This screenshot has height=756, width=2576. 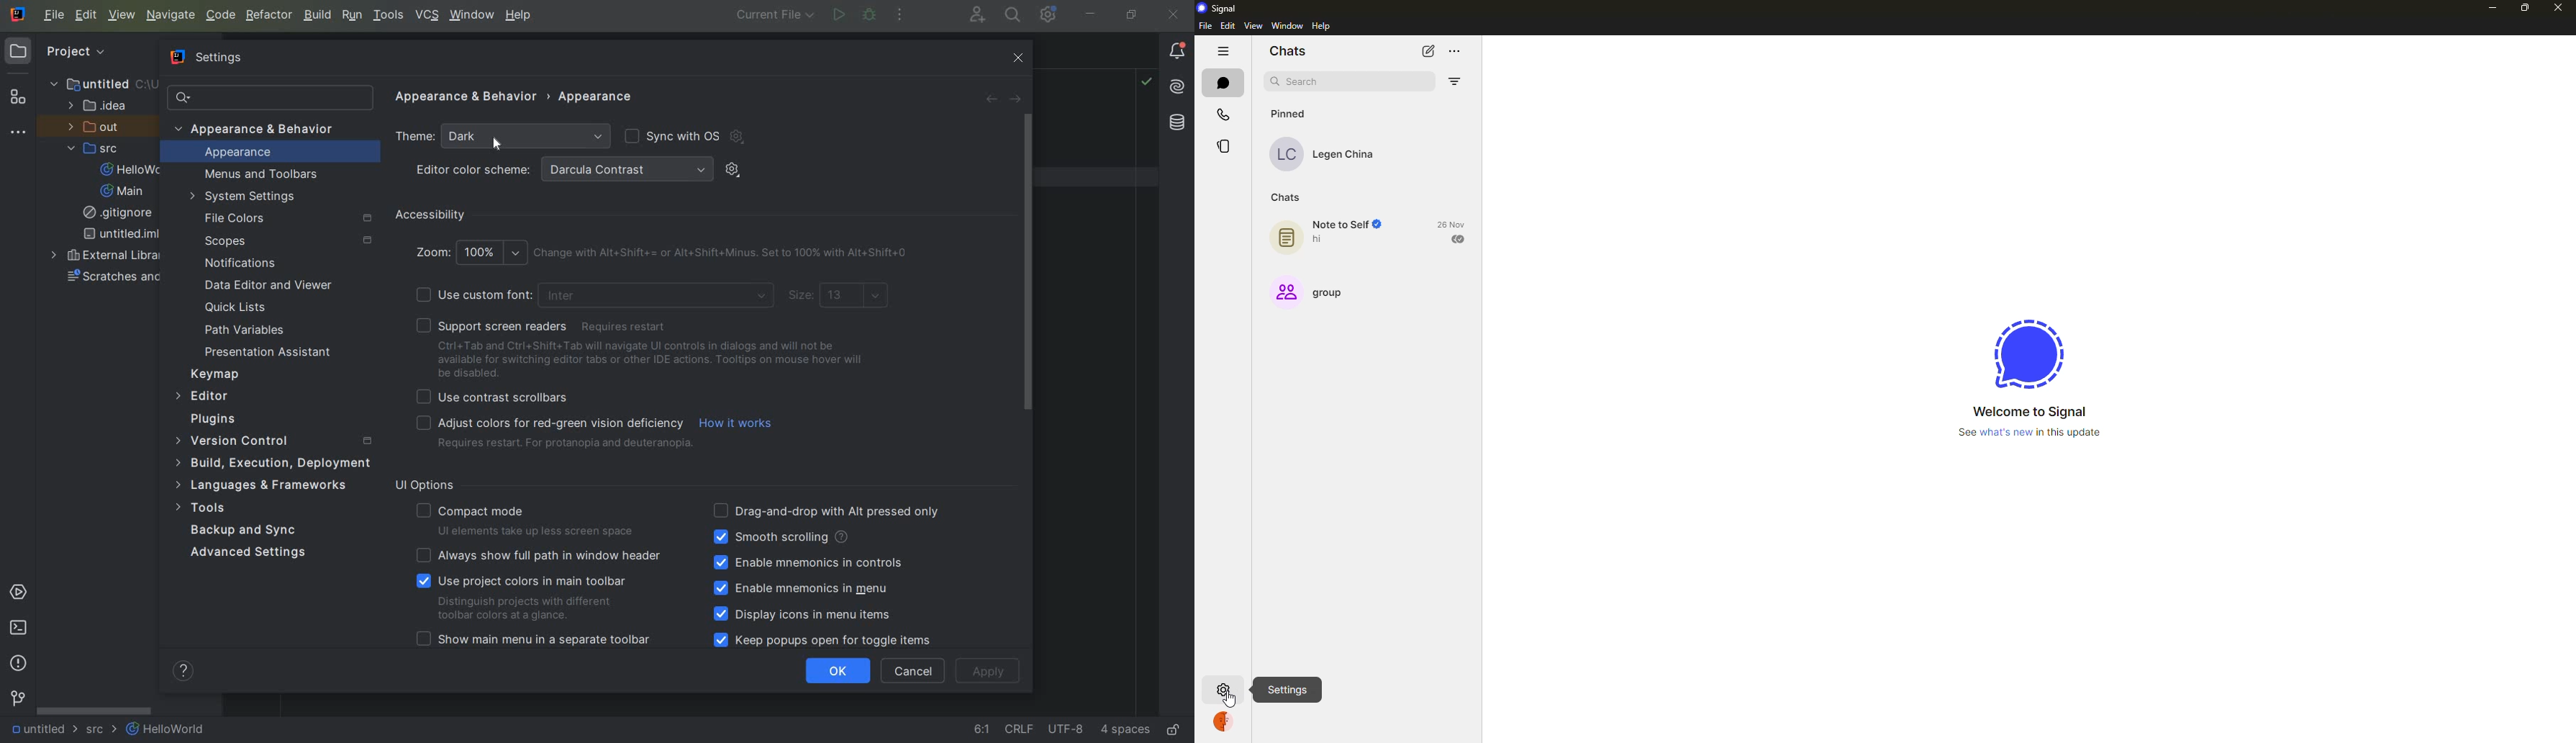 What do you see at coordinates (120, 214) in the screenshot?
I see `.GITIGNORE` at bounding box center [120, 214].